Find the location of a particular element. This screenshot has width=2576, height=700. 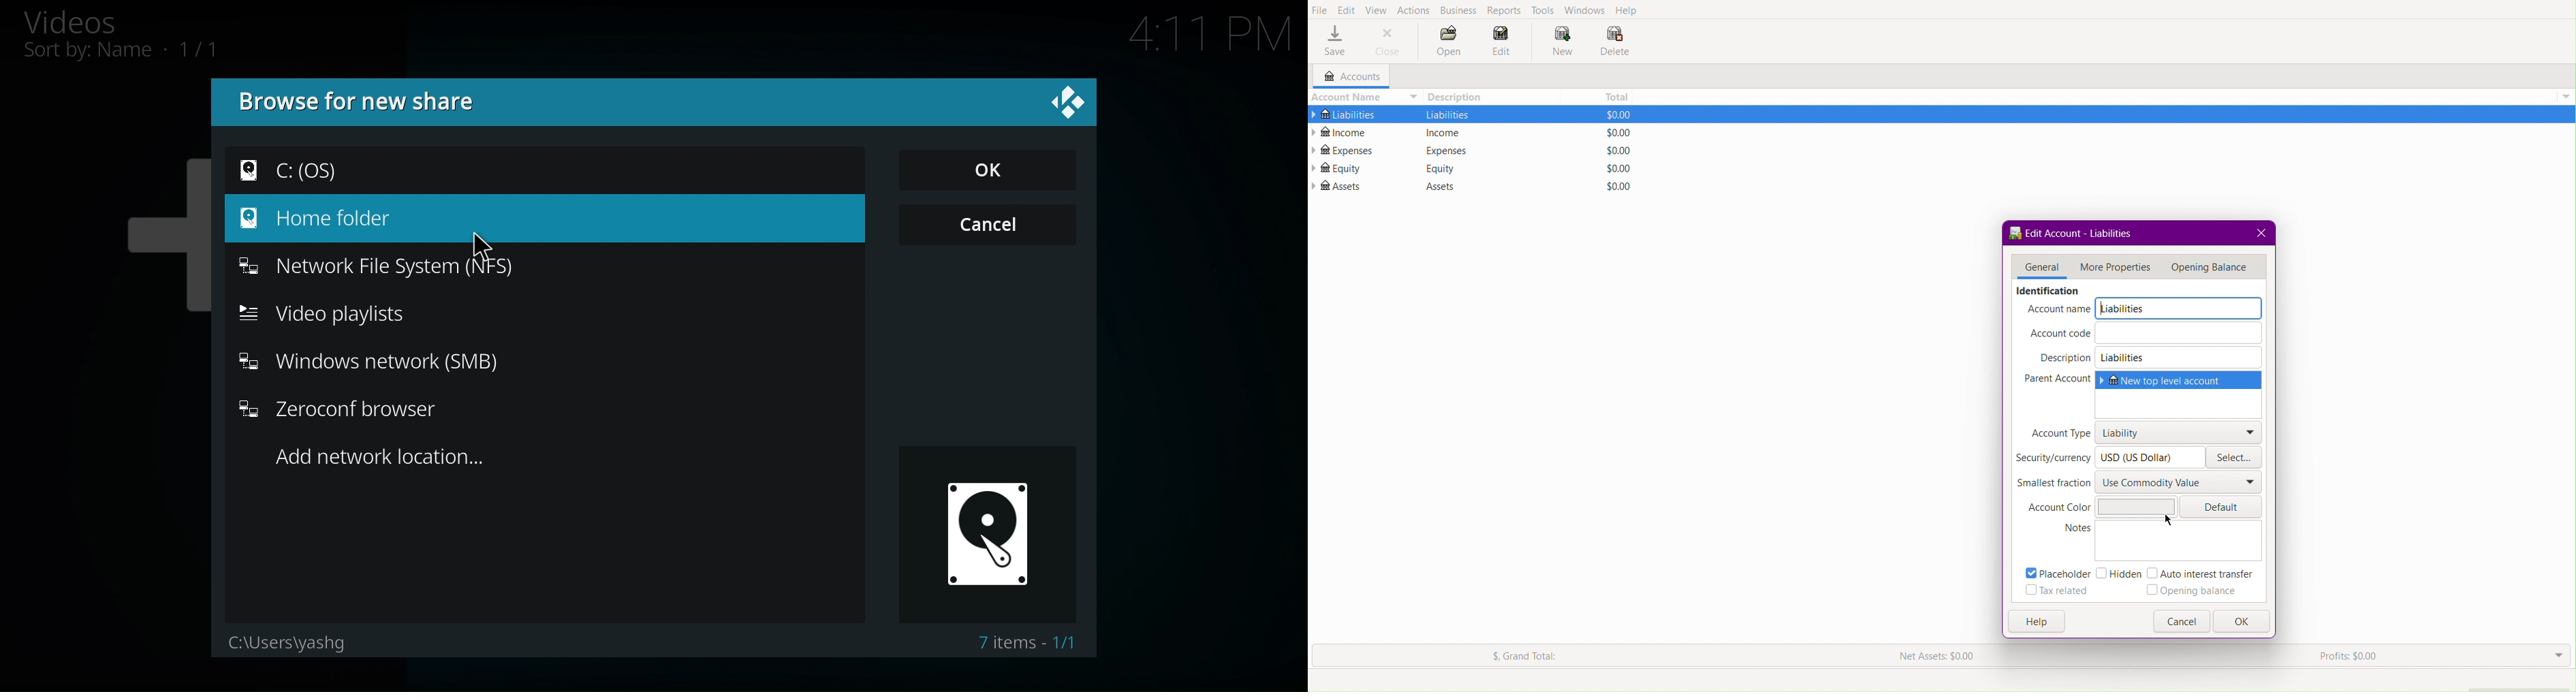

Account Name is located at coordinates (1363, 97).